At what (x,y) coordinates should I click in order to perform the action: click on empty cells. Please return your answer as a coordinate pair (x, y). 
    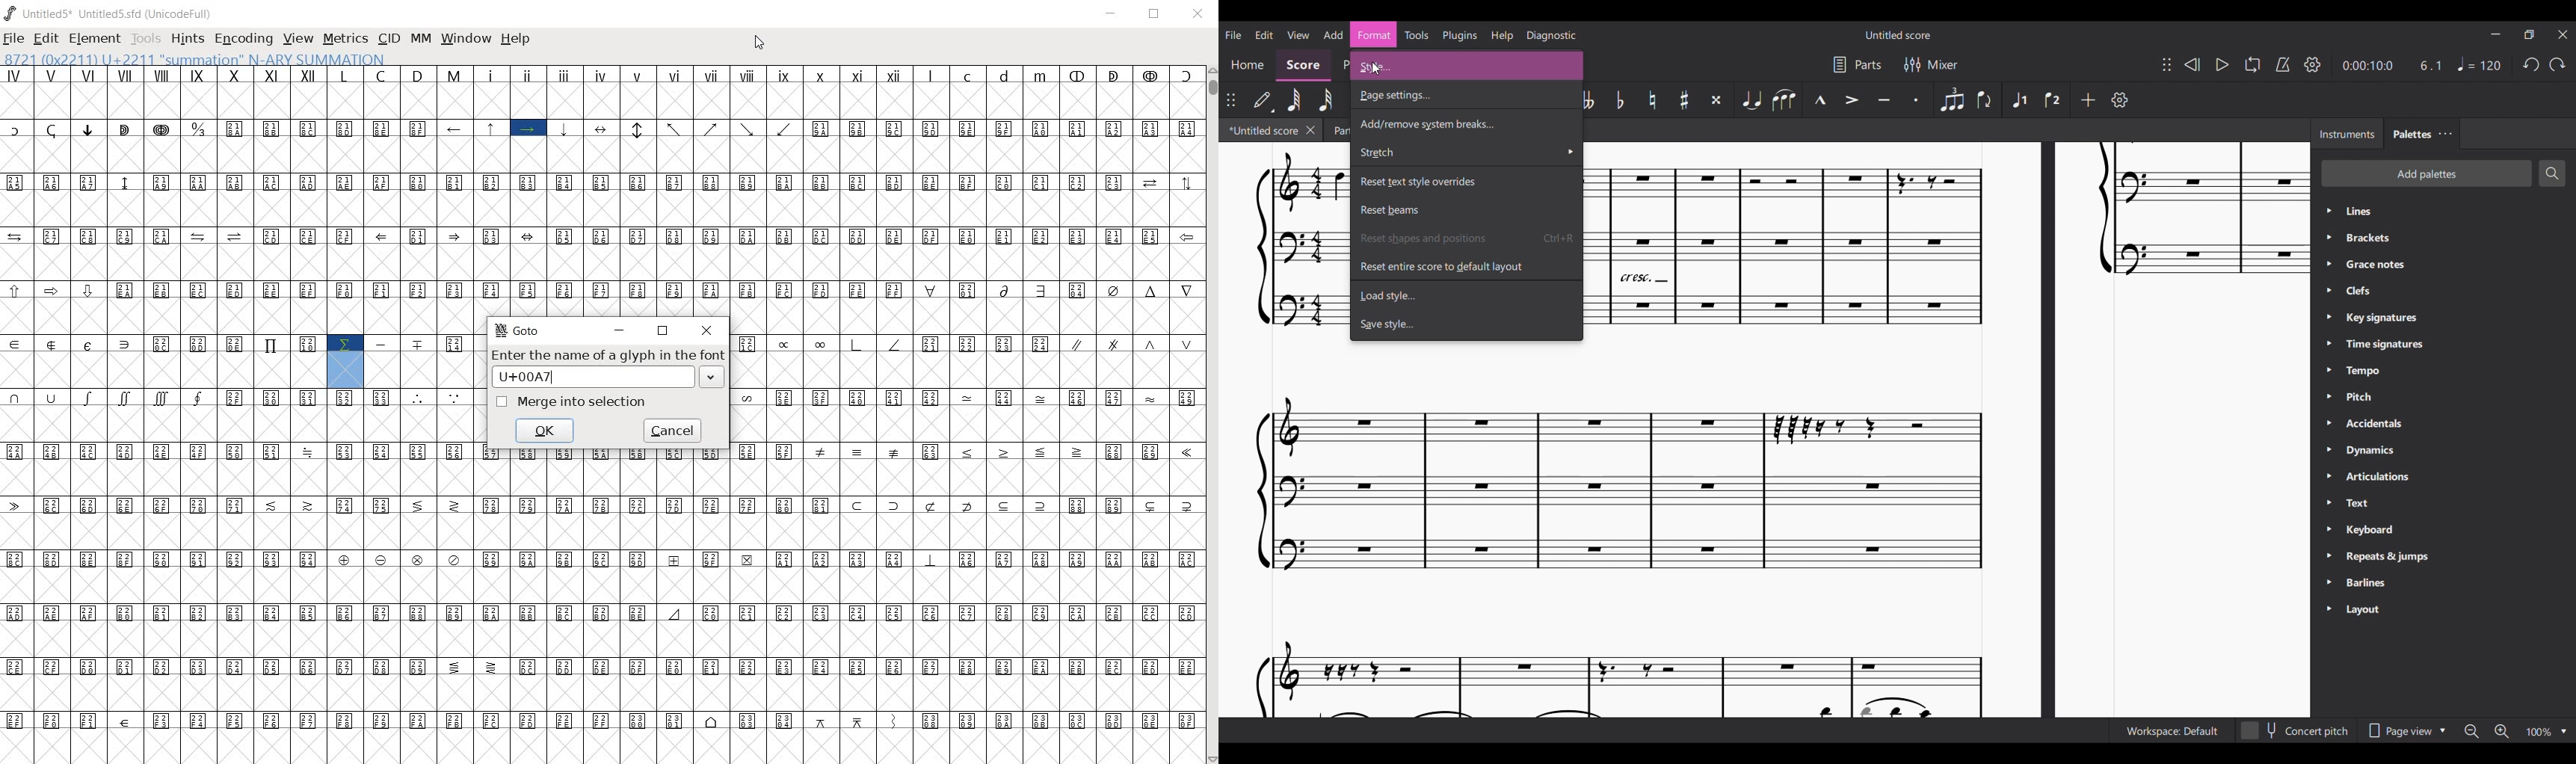
    Looking at the image, I should click on (240, 317).